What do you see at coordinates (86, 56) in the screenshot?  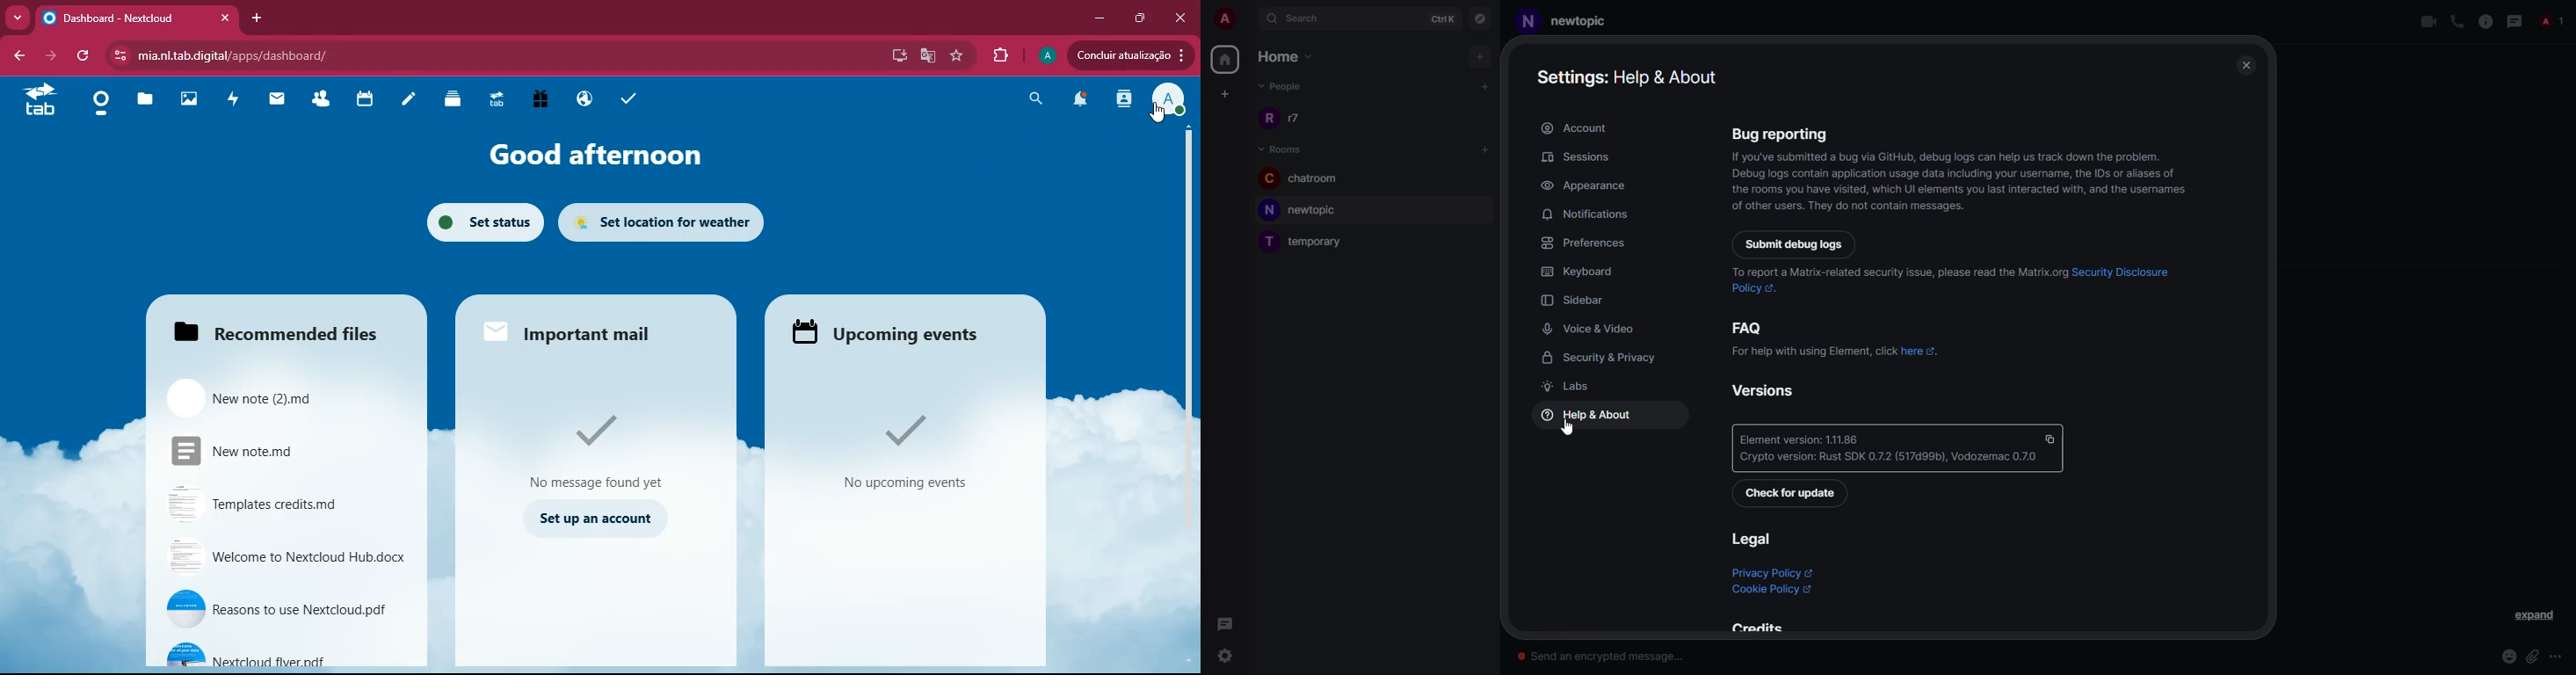 I see `refresh` at bounding box center [86, 56].